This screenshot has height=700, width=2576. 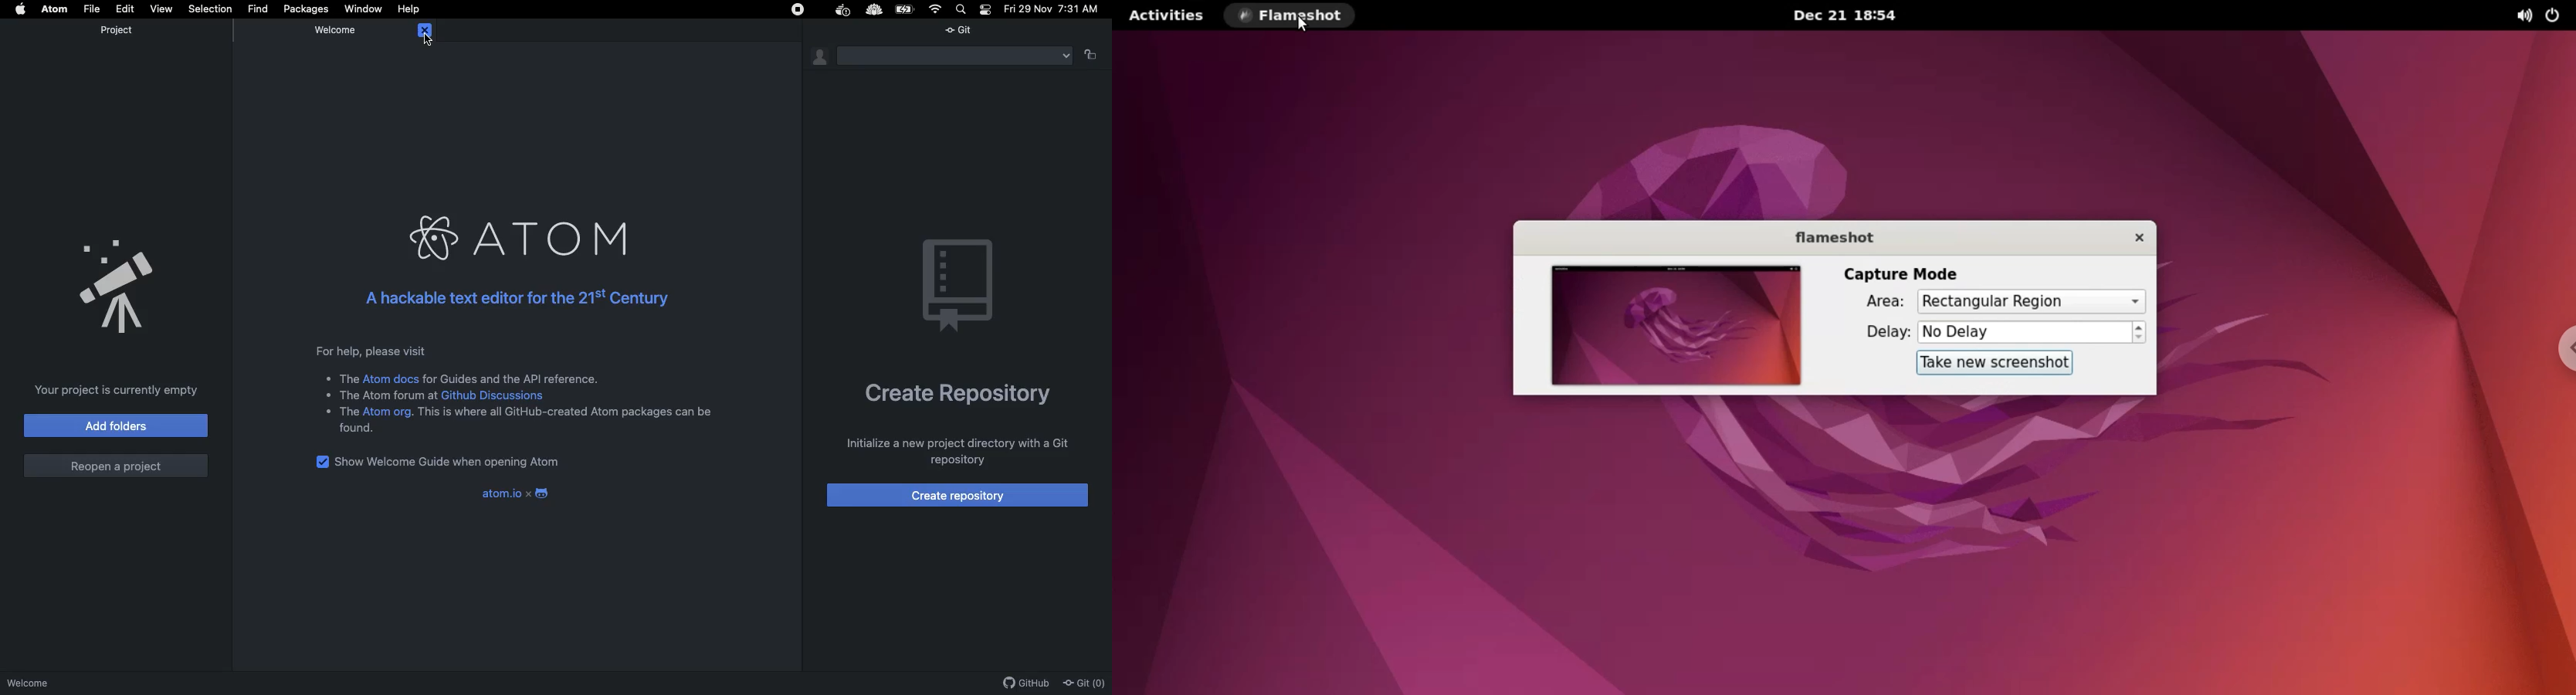 What do you see at coordinates (907, 9) in the screenshot?
I see `Charge` at bounding box center [907, 9].